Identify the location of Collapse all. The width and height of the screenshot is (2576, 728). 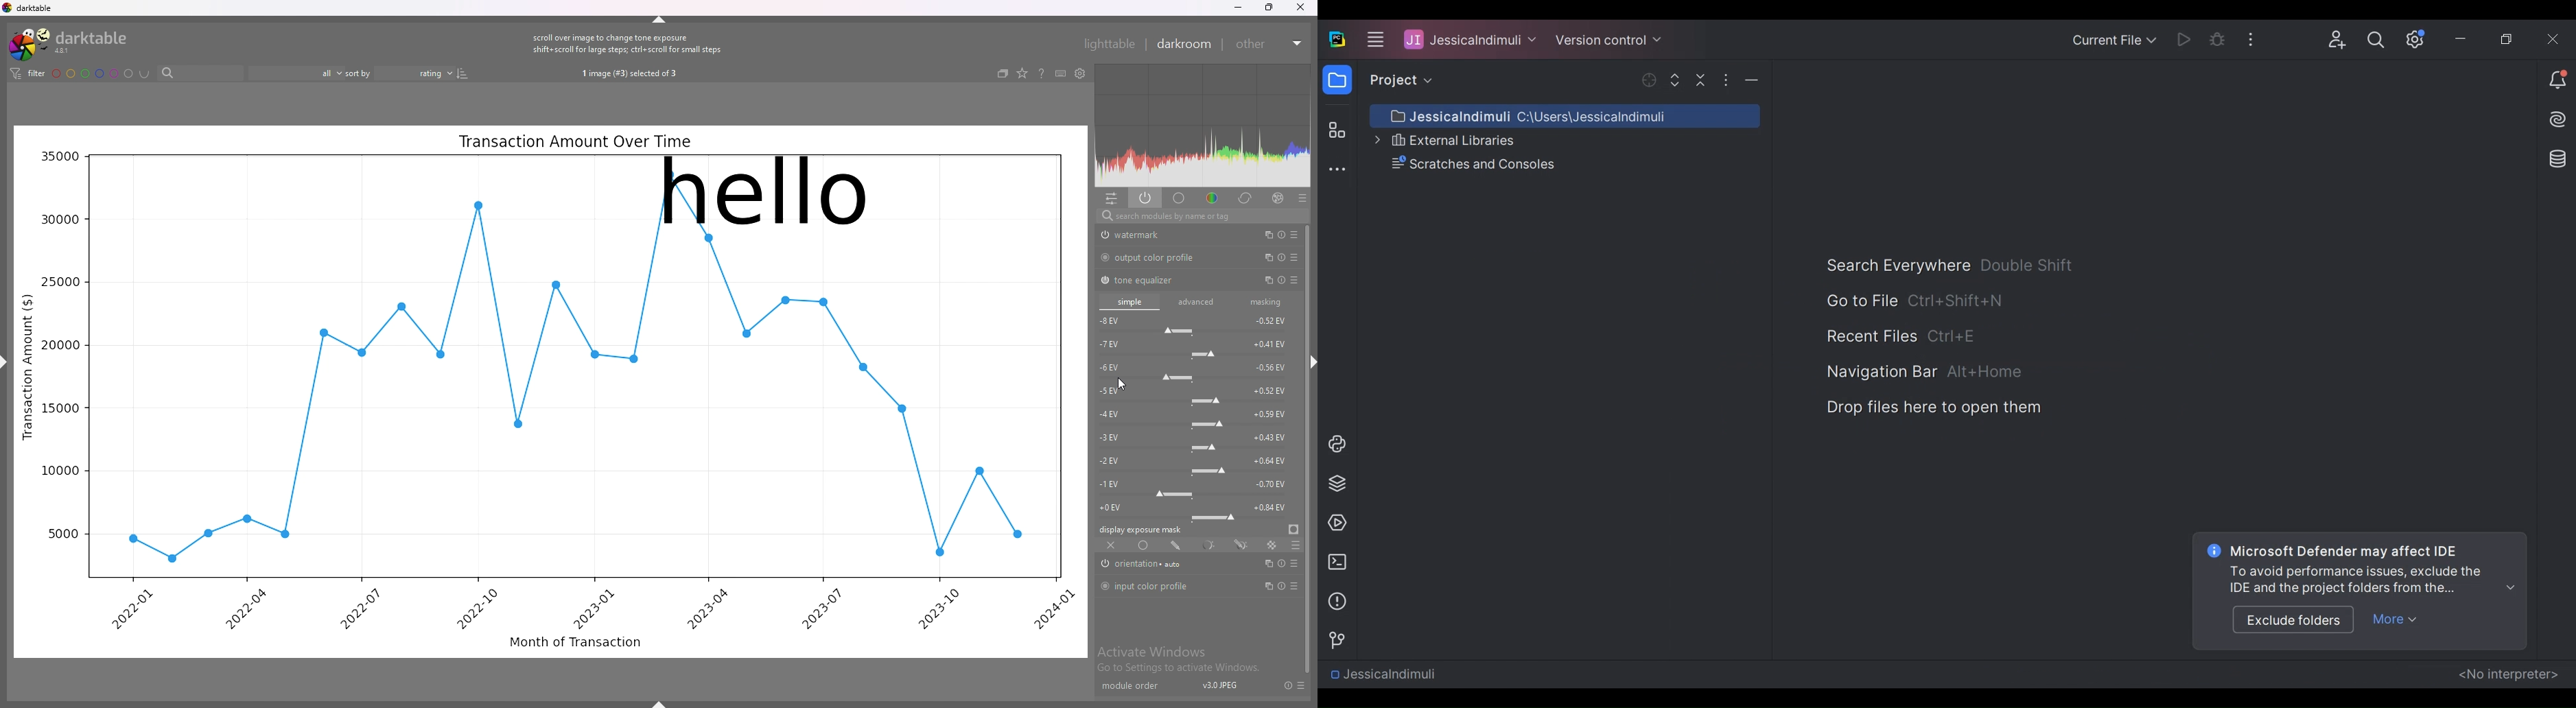
(1702, 79).